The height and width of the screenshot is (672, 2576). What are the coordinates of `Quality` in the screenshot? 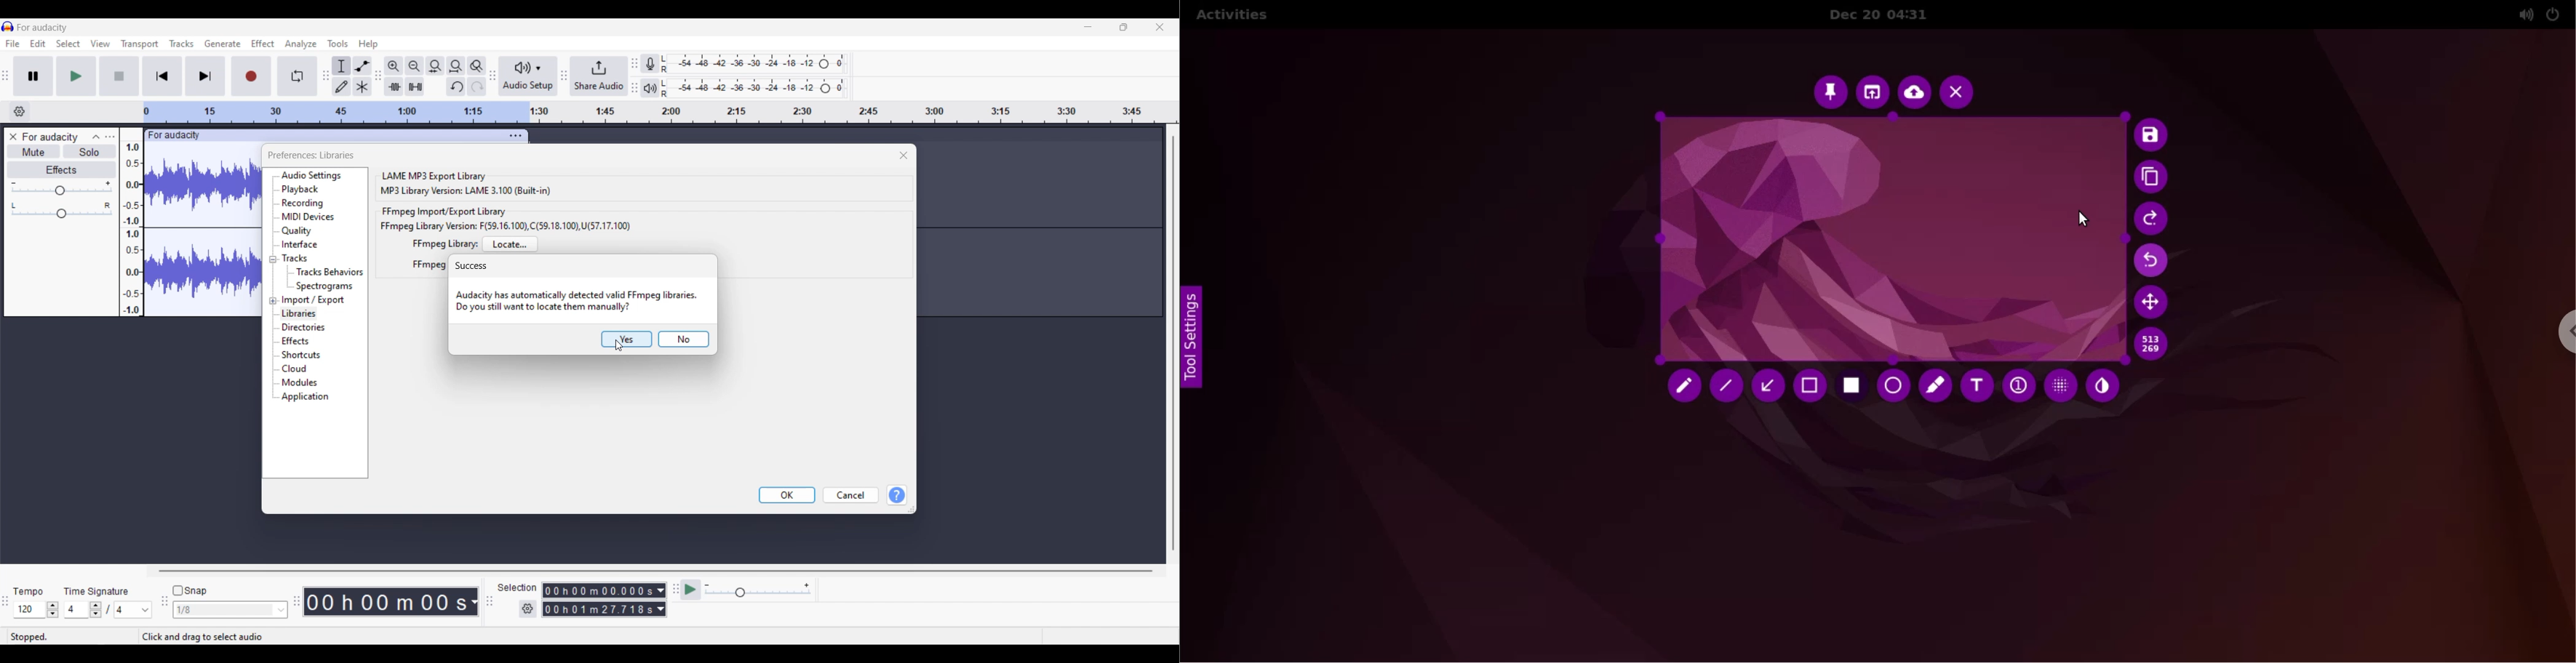 It's located at (299, 231).